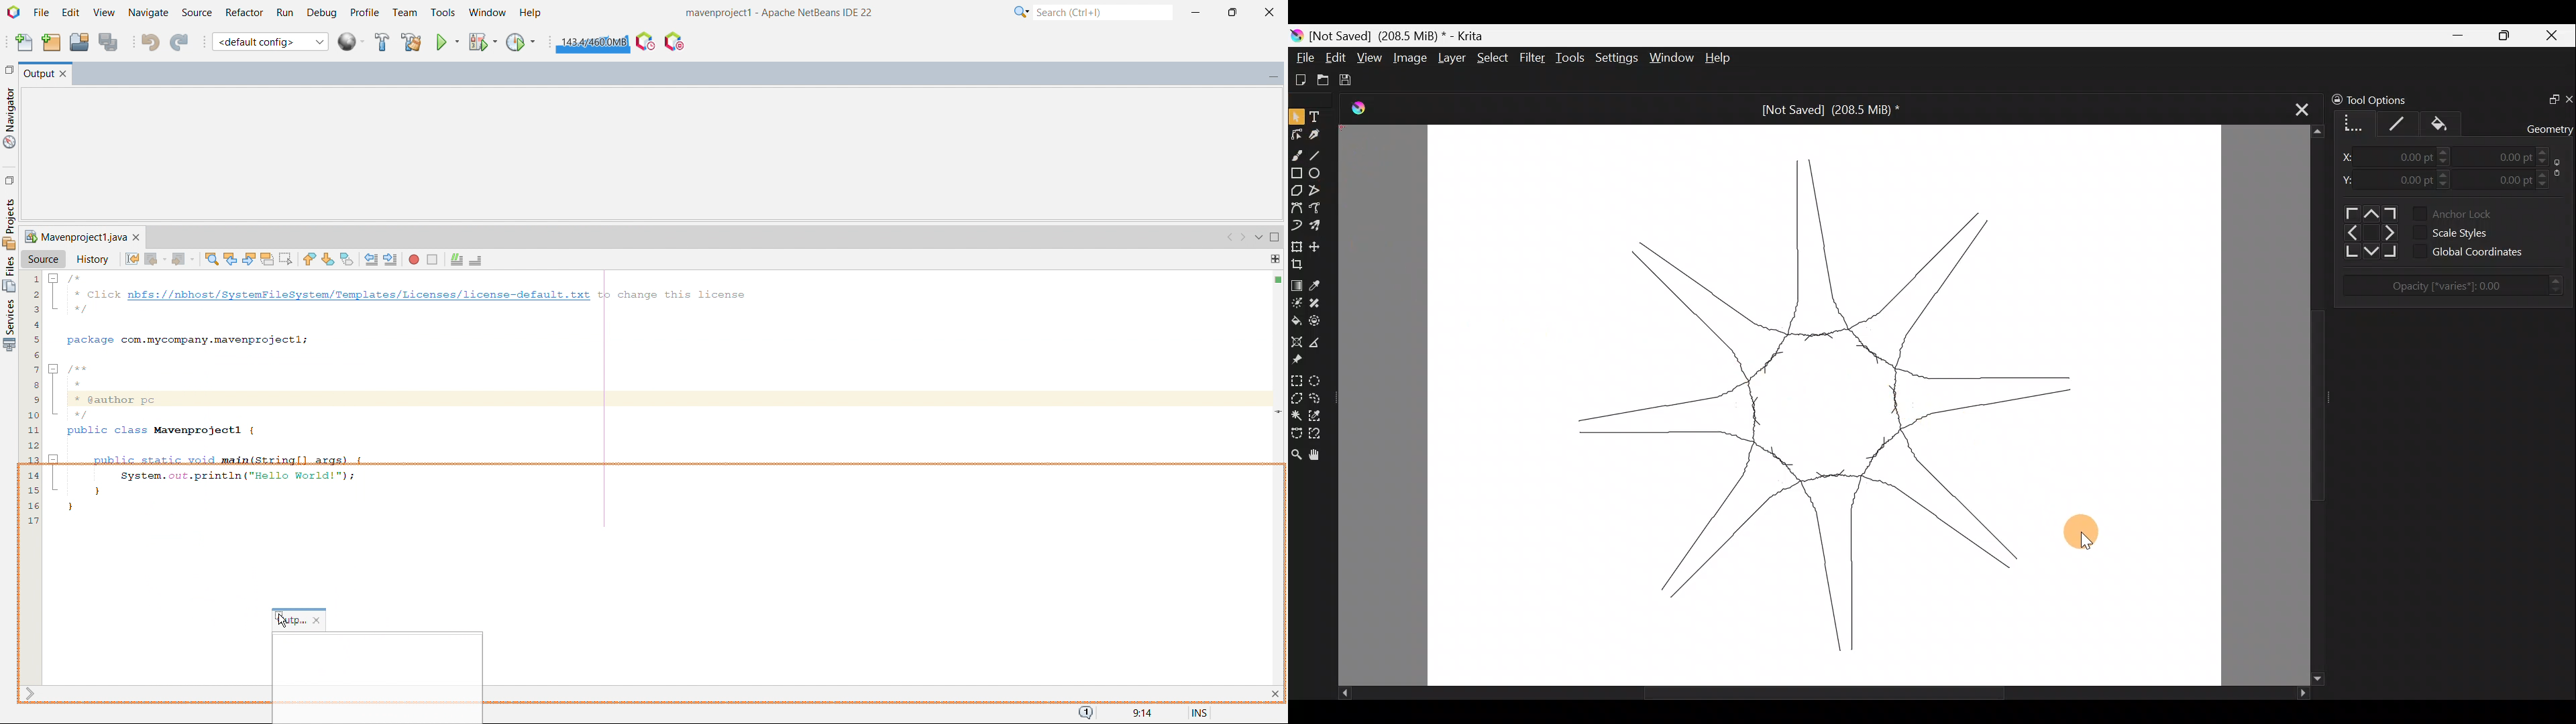 The image size is (2576, 728). Describe the element at coordinates (447, 42) in the screenshot. I see `run project` at that location.